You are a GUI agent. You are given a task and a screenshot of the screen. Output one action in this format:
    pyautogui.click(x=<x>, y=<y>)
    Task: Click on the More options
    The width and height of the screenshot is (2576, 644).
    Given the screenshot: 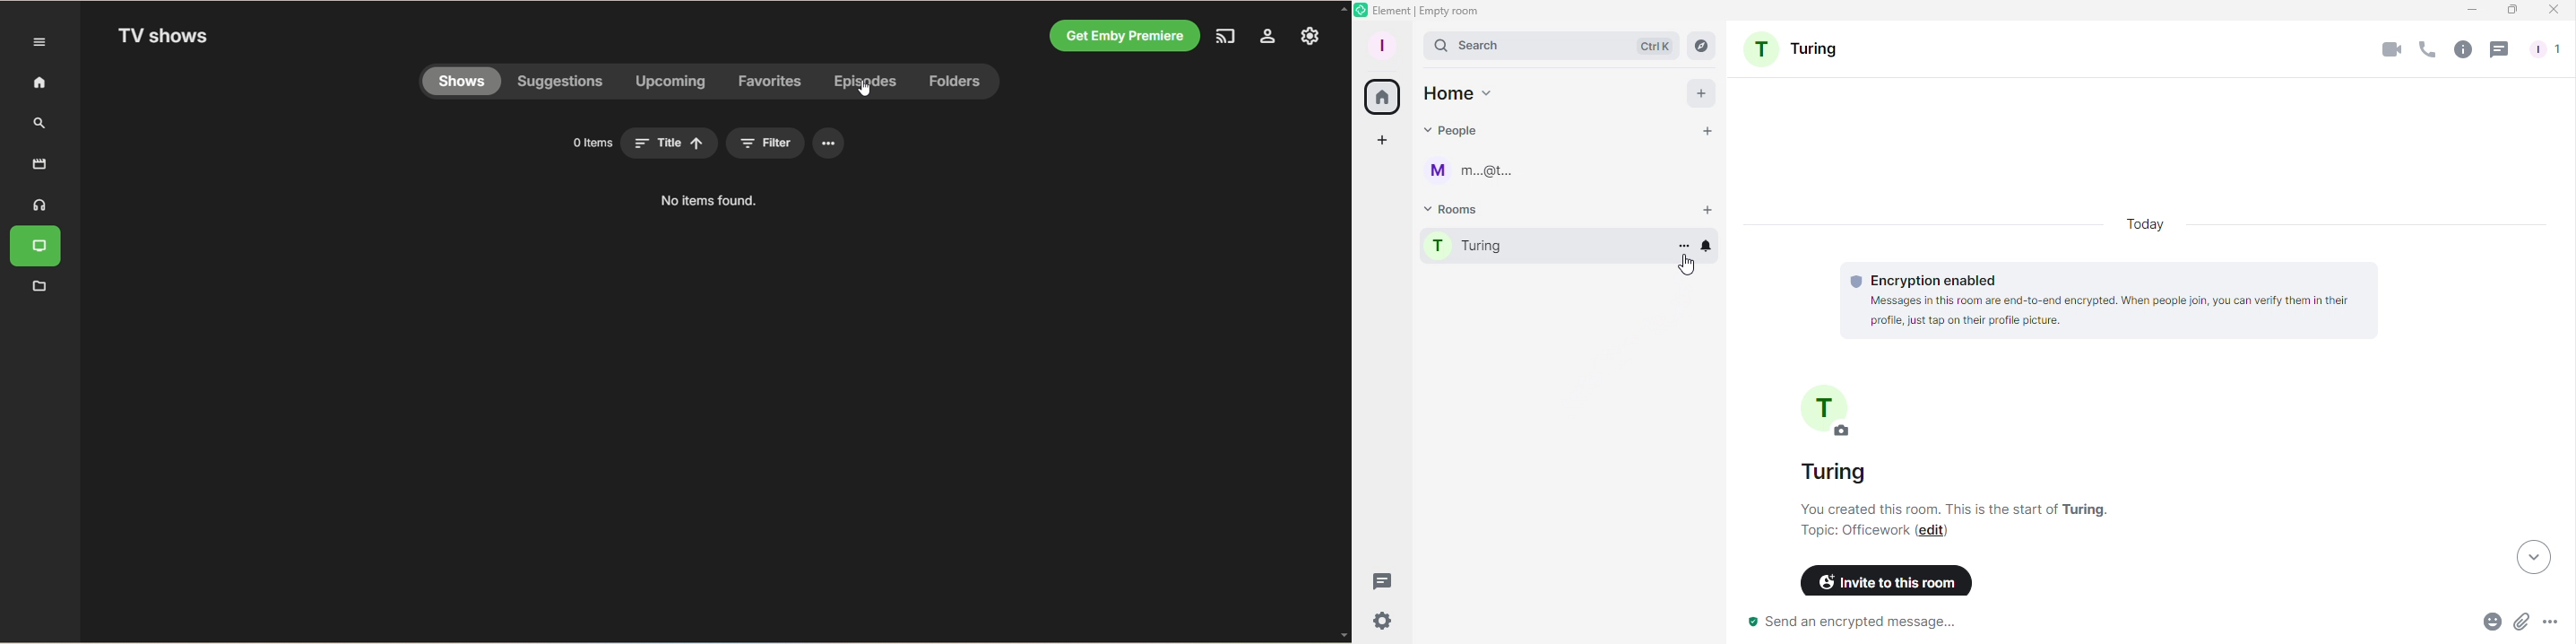 What is the action you would take?
    pyautogui.click(x=2549, y=624)
    